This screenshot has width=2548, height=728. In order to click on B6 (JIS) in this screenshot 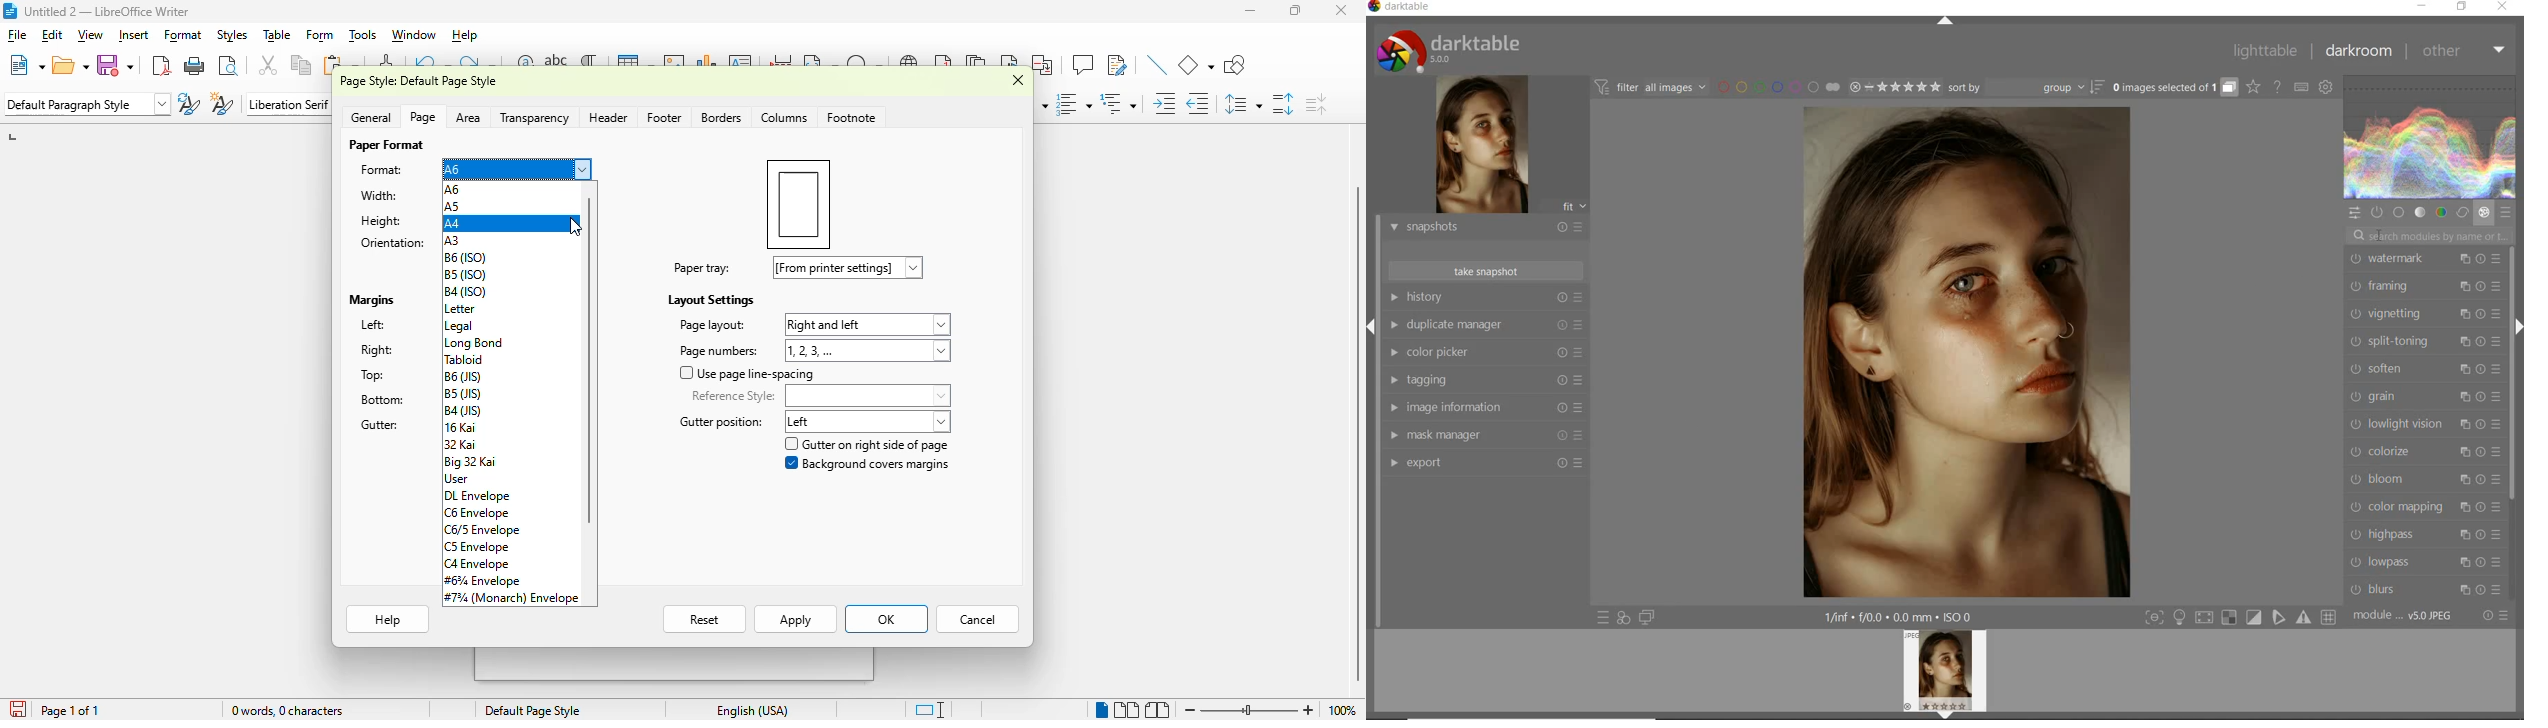, I will do `click(464, 377)`.